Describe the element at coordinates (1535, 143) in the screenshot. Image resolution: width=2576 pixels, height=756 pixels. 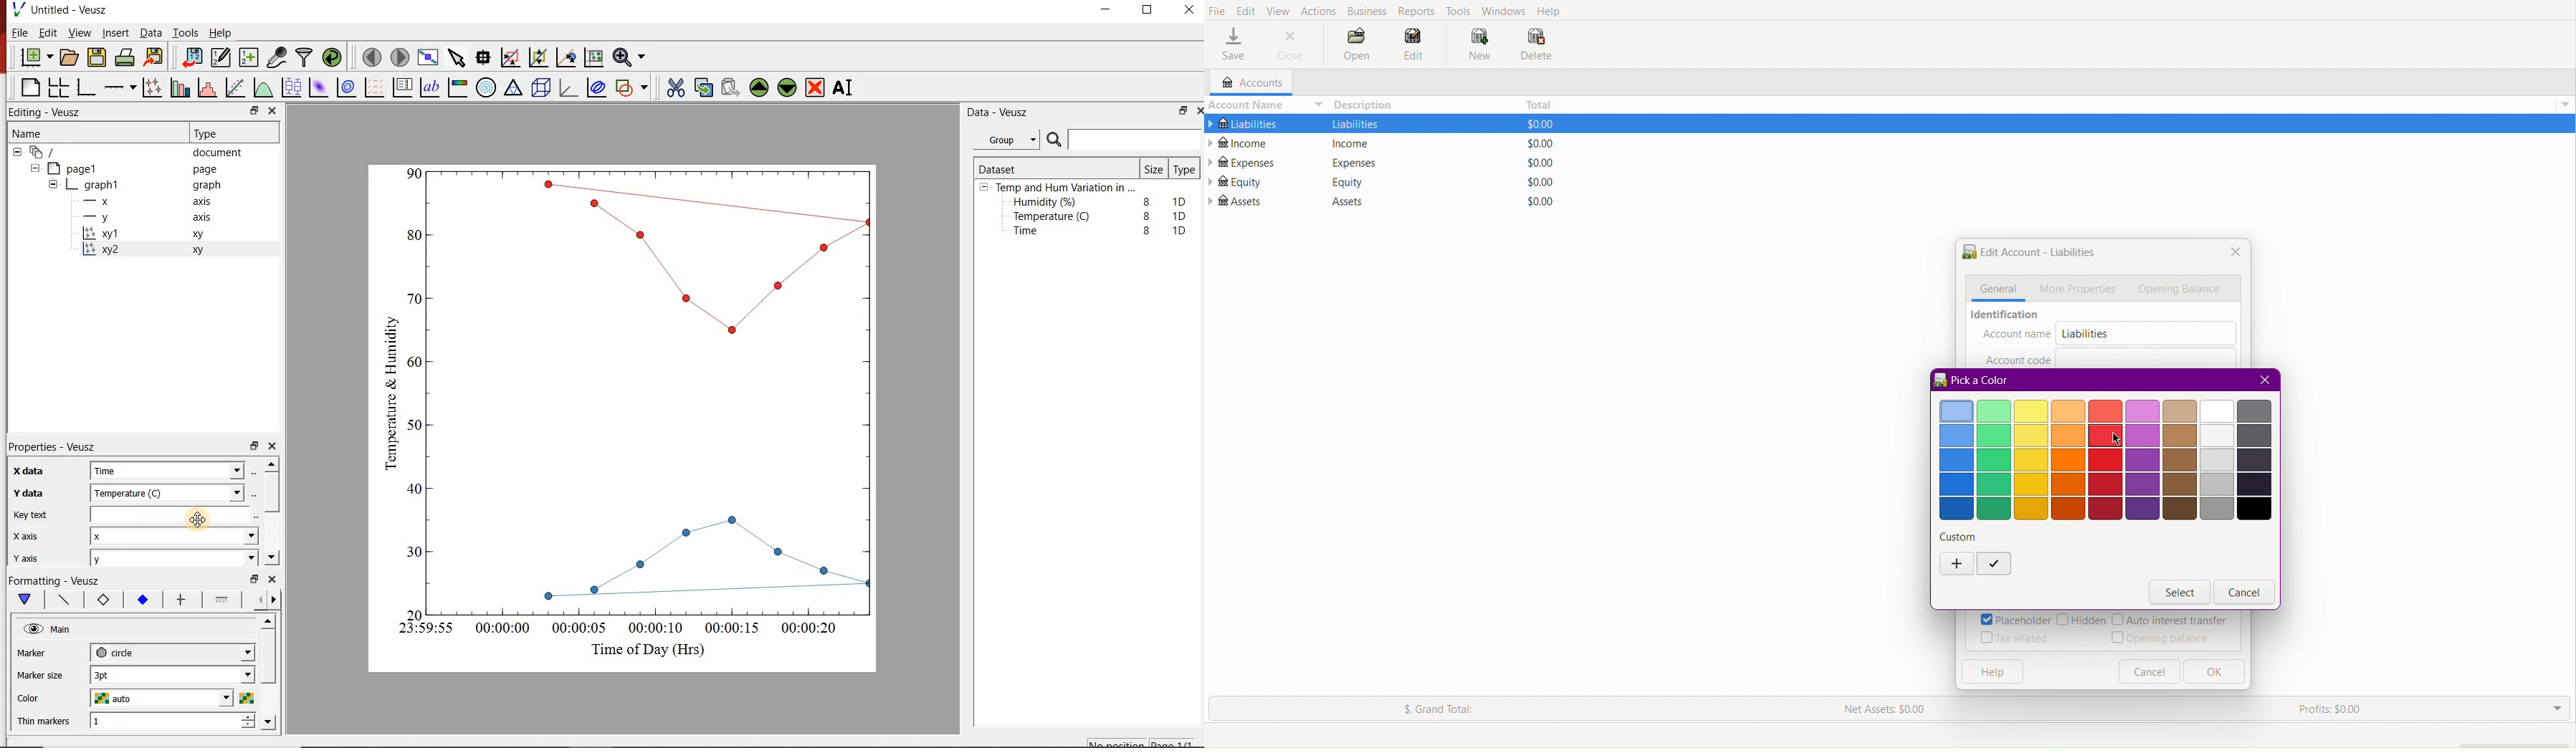
I see `$0.00` at that location.